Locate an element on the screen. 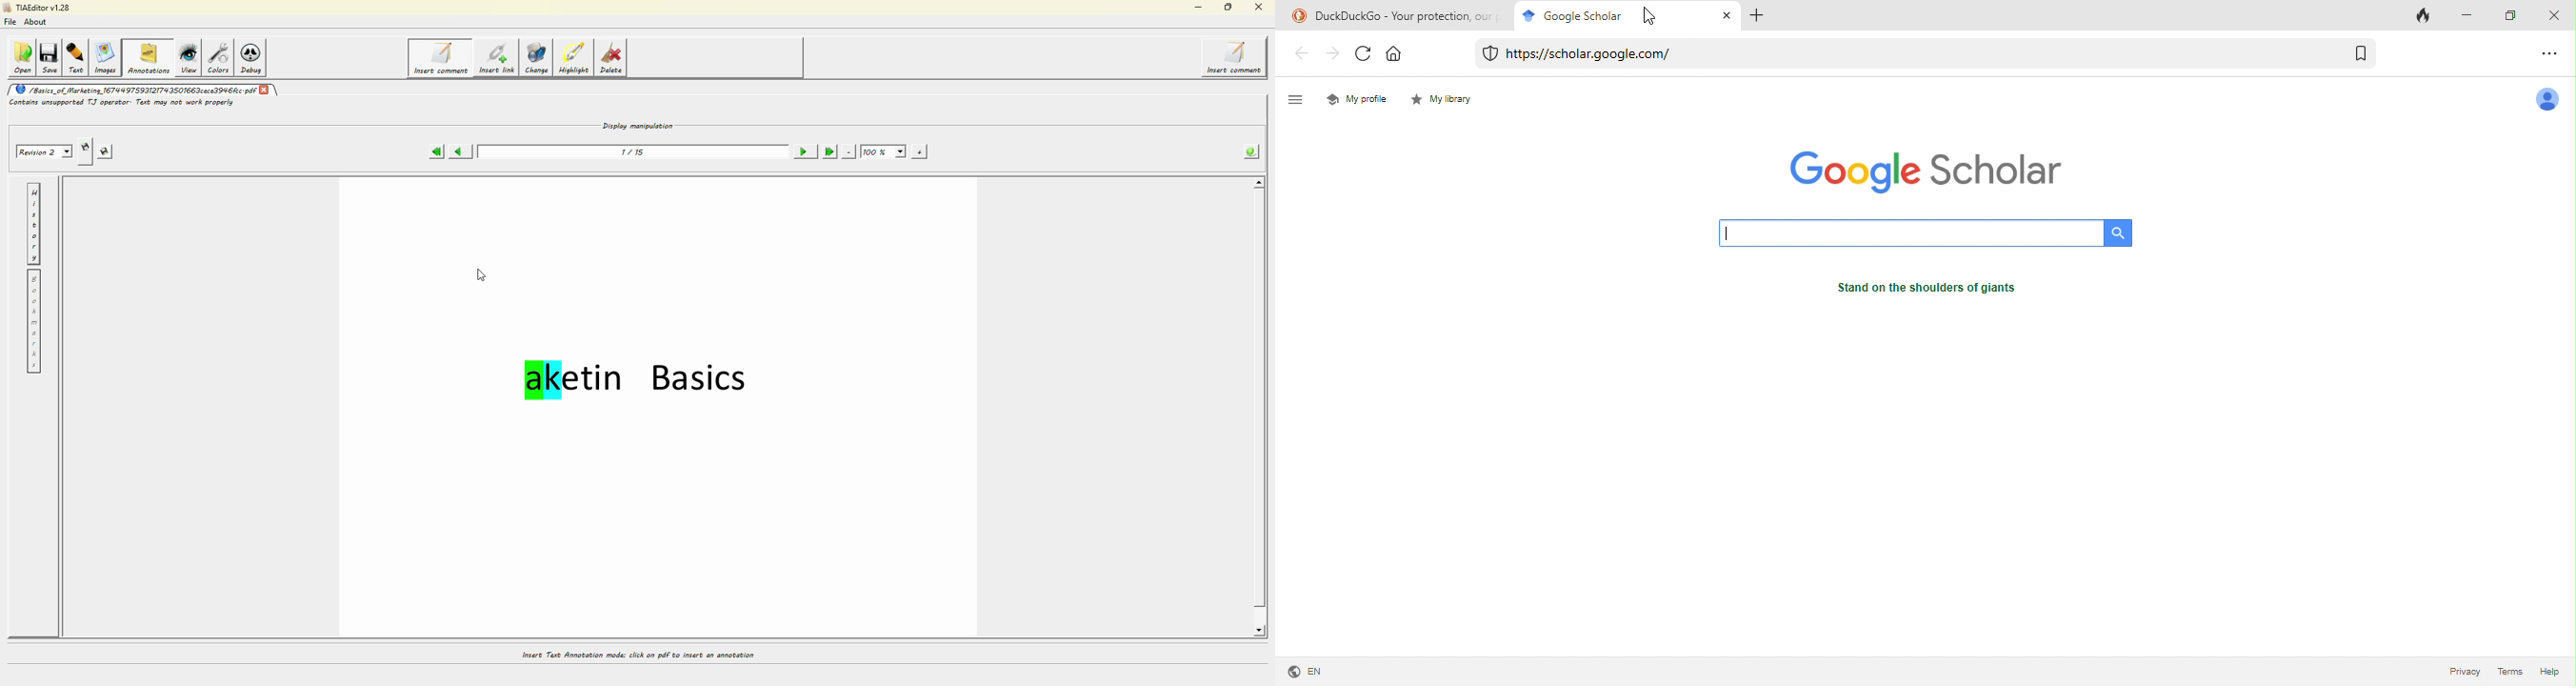  privacy is located at coordinates (2465, 674).